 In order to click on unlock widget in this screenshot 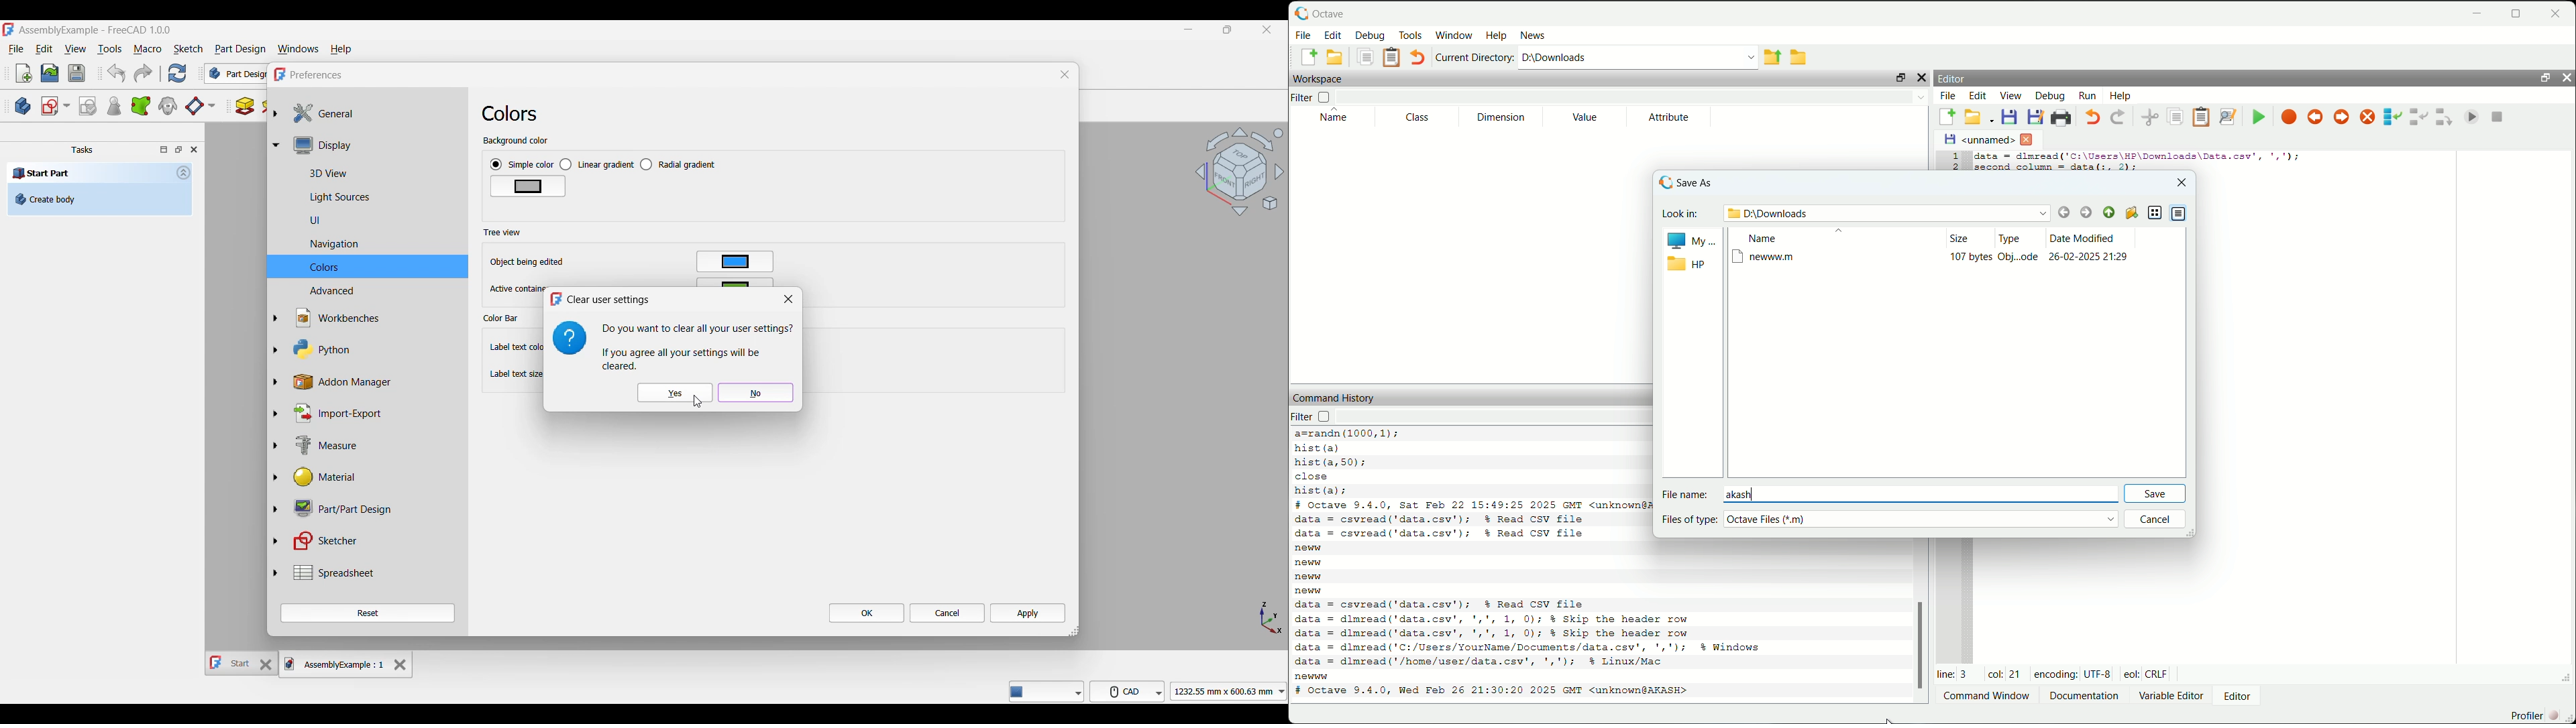, I will do `click(2543, 76)`.